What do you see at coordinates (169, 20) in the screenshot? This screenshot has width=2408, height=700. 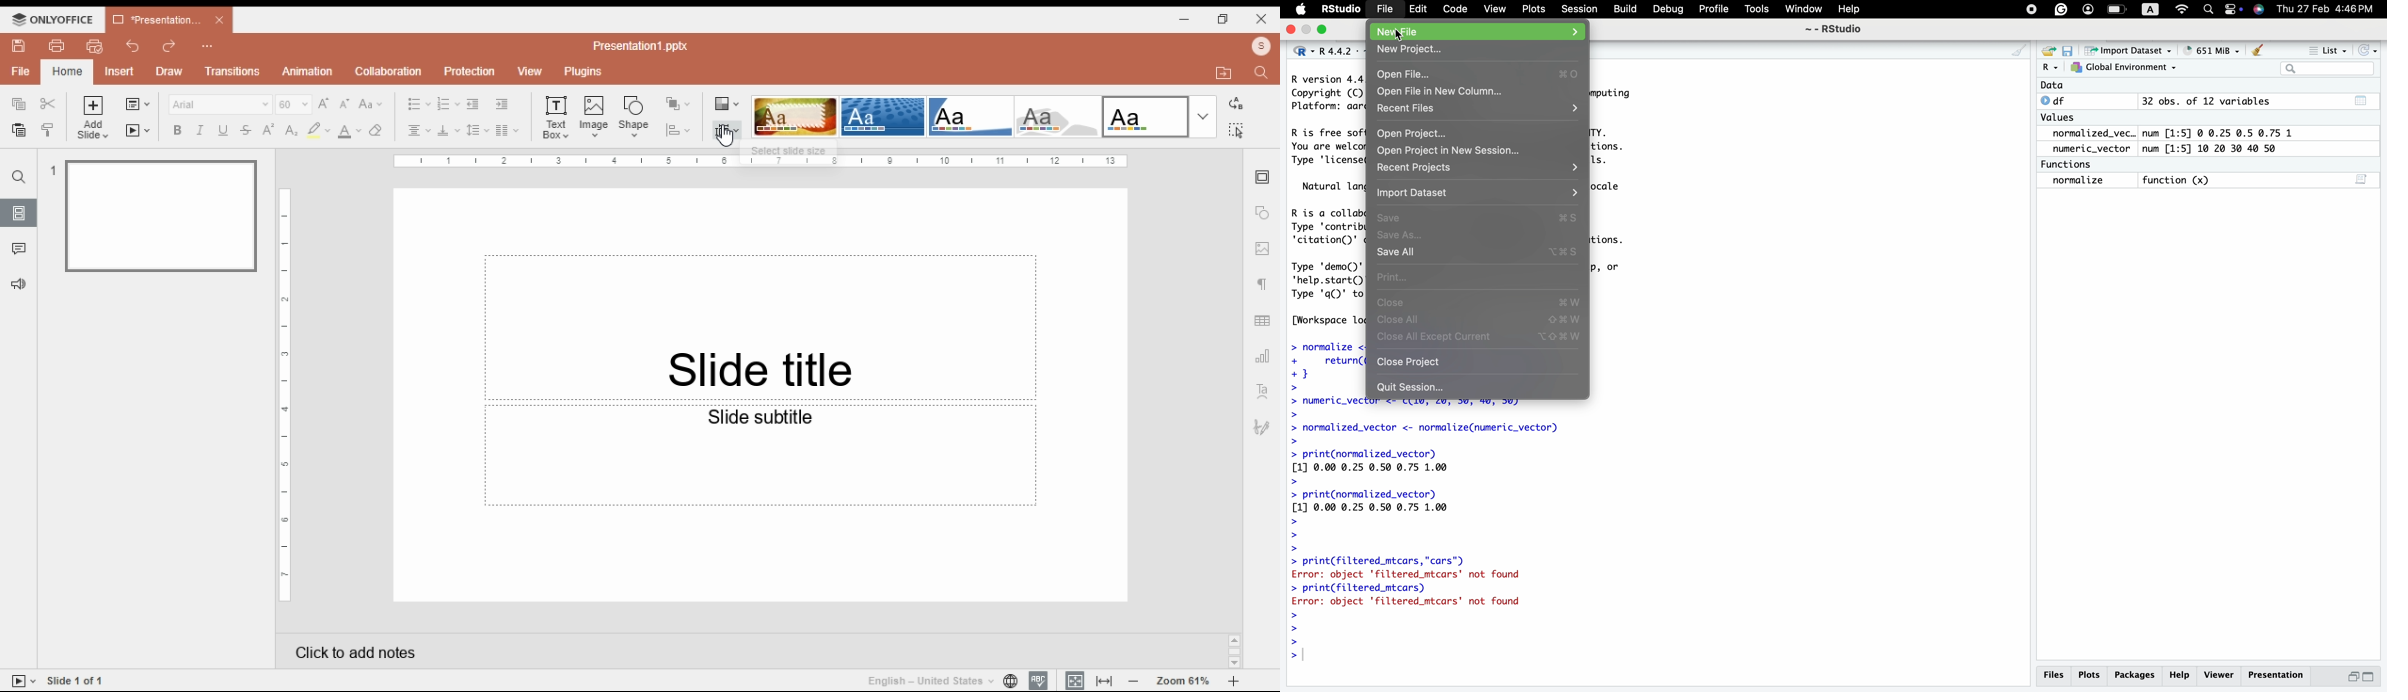 I see `*Presentation1` at bounding box center [169, 20].